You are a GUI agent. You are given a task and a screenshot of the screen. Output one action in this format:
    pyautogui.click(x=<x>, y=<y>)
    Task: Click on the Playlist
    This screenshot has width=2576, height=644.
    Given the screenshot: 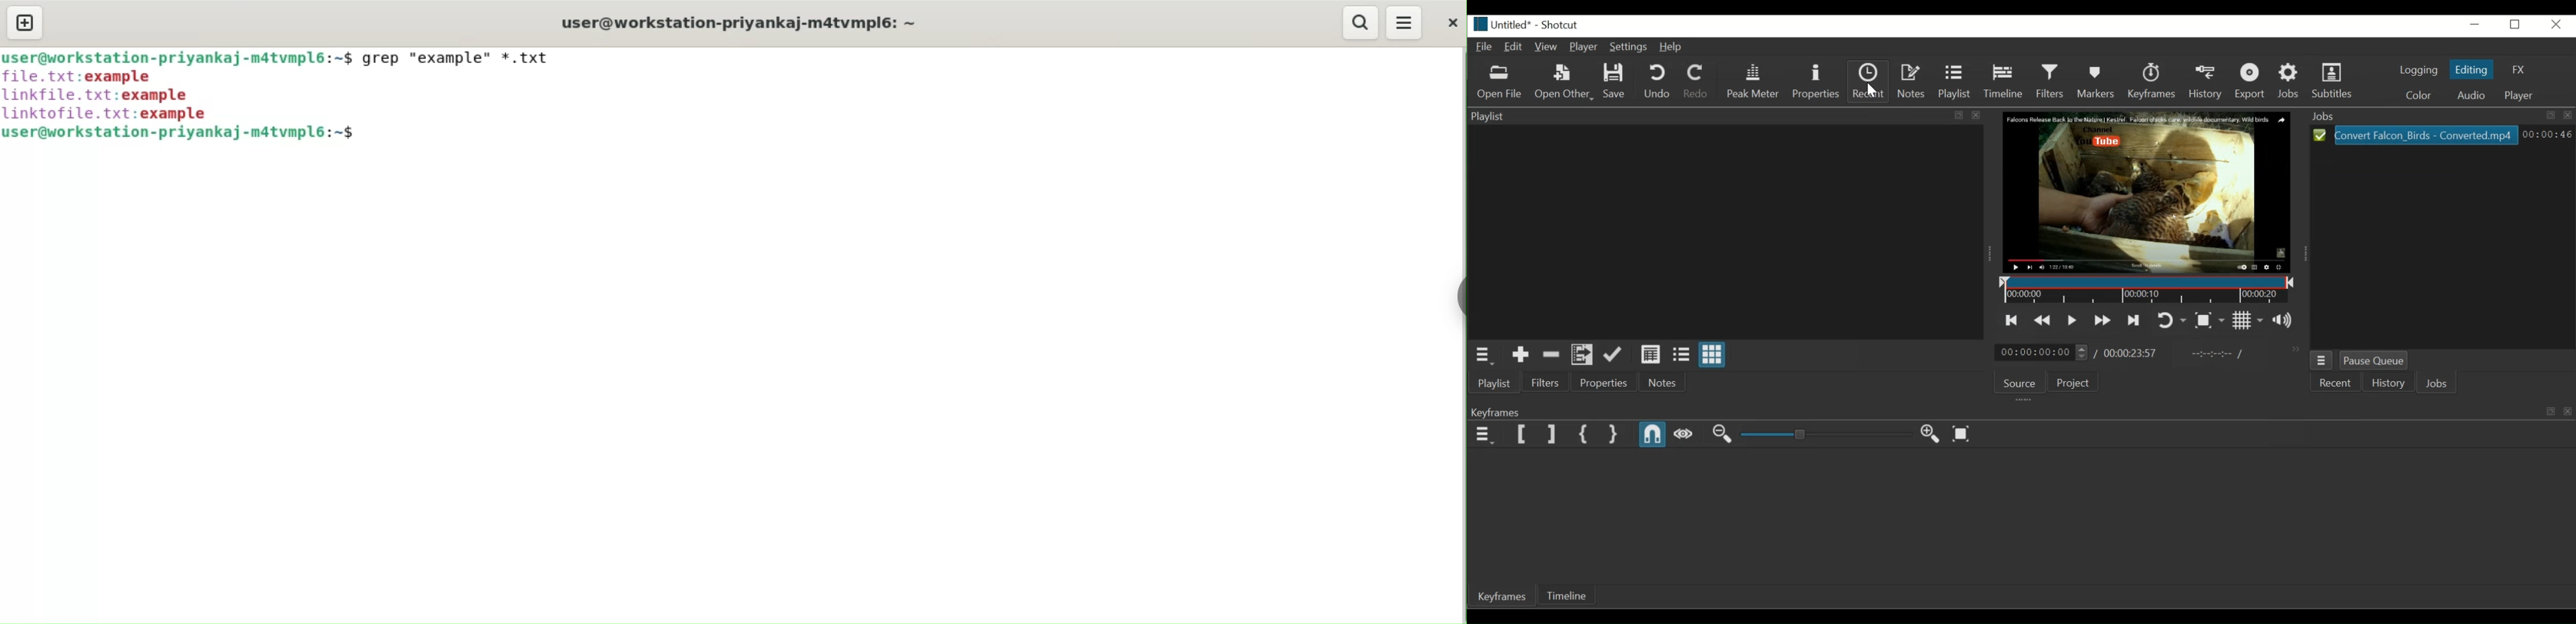 What is the action you would take?
    pyautogui.click(x=1726, y=117)
    